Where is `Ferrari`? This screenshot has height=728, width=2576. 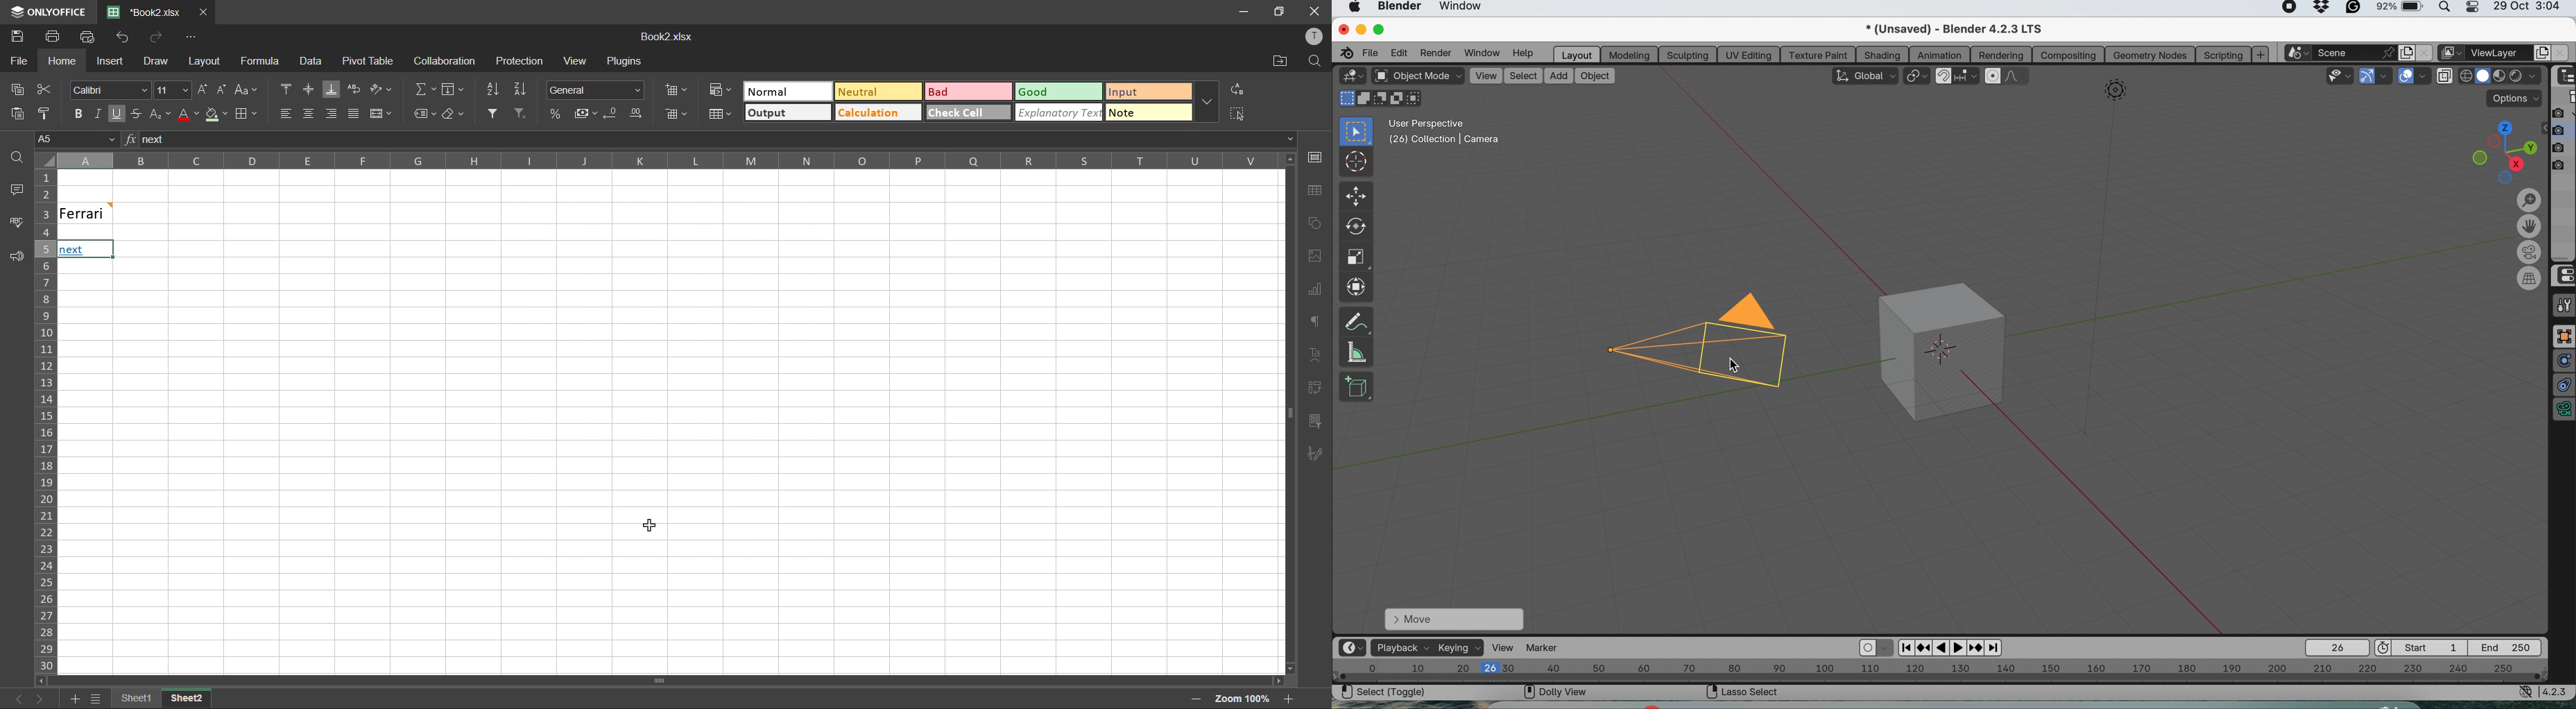 Ferrari is located at coordinates (105, 212).